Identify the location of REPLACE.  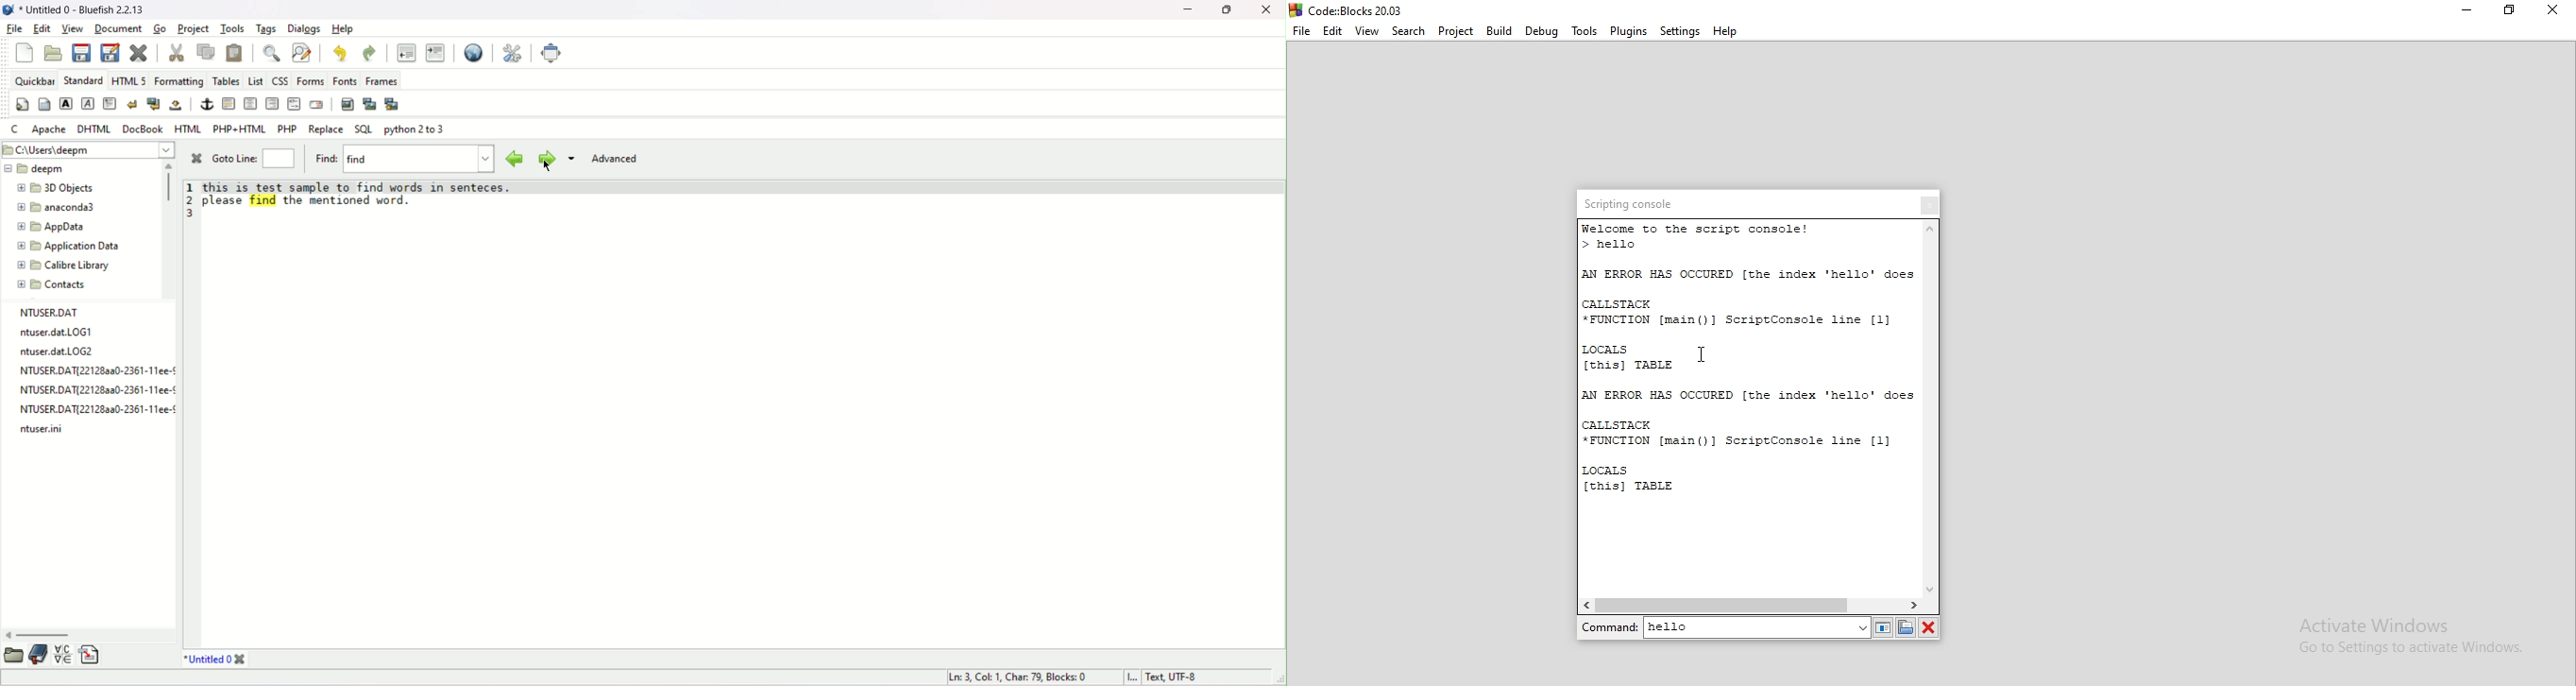
(326, 130).